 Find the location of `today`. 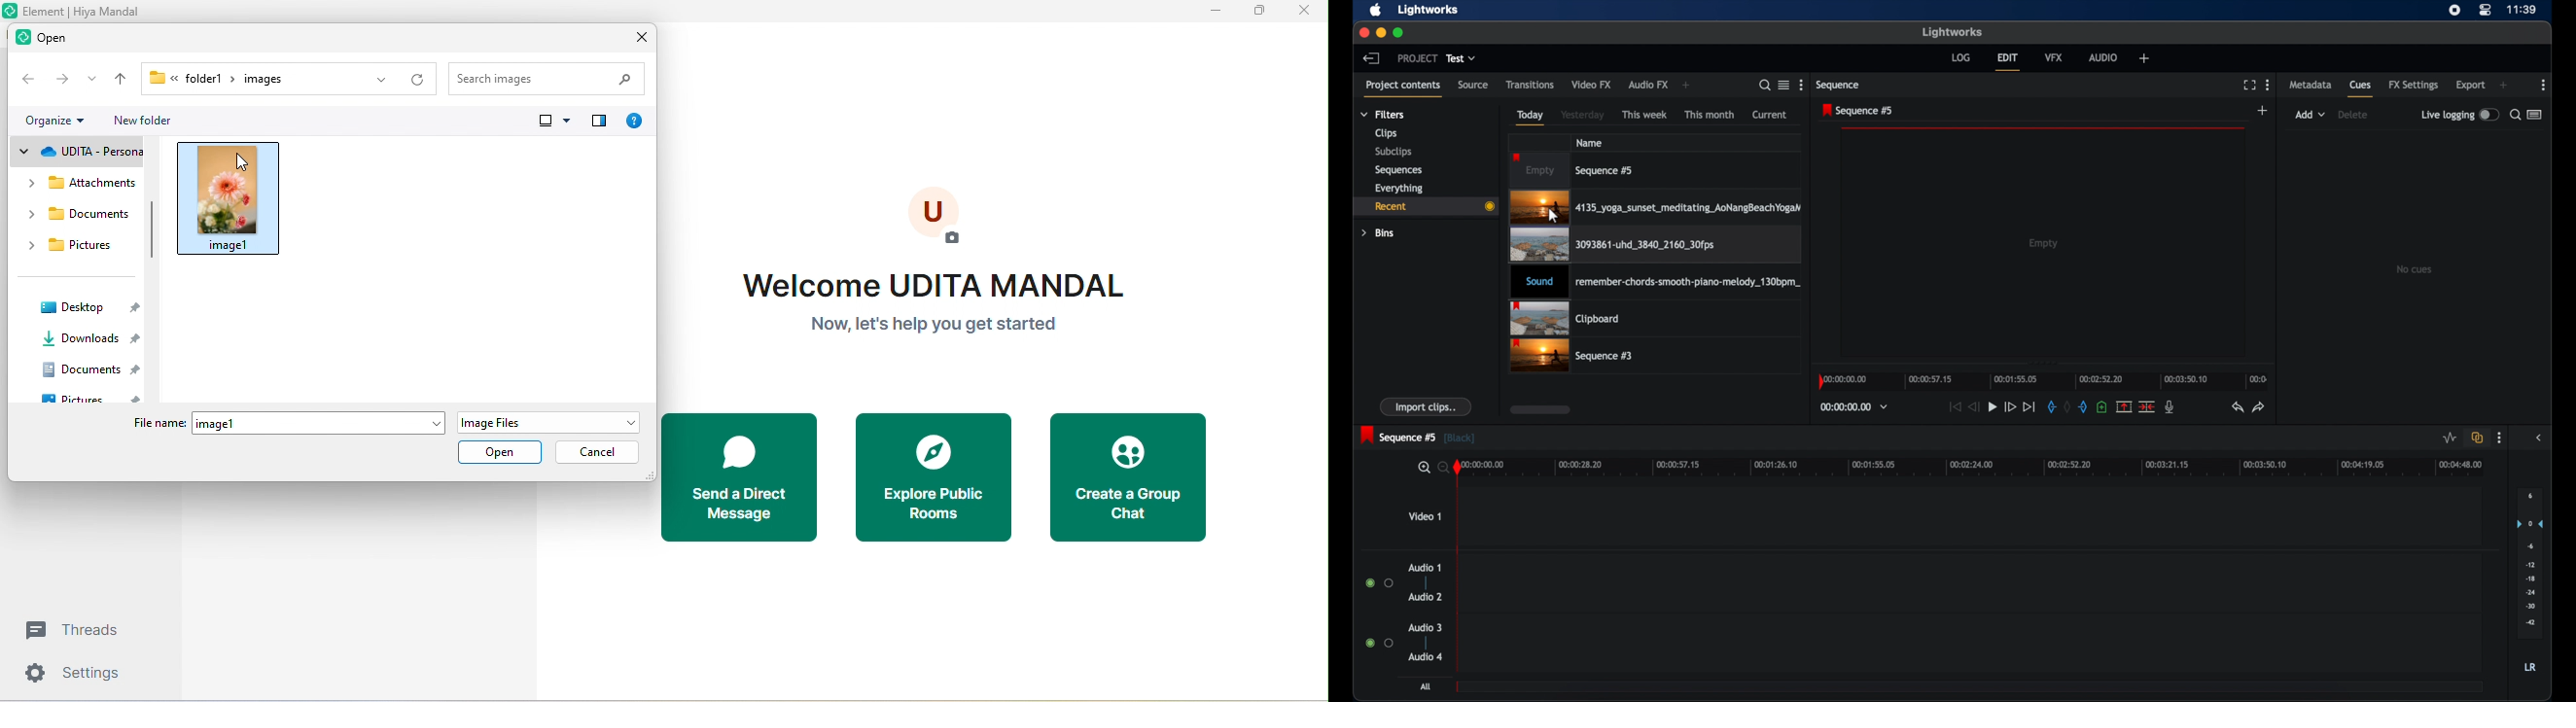

today is located at coordinates (1531, 118).